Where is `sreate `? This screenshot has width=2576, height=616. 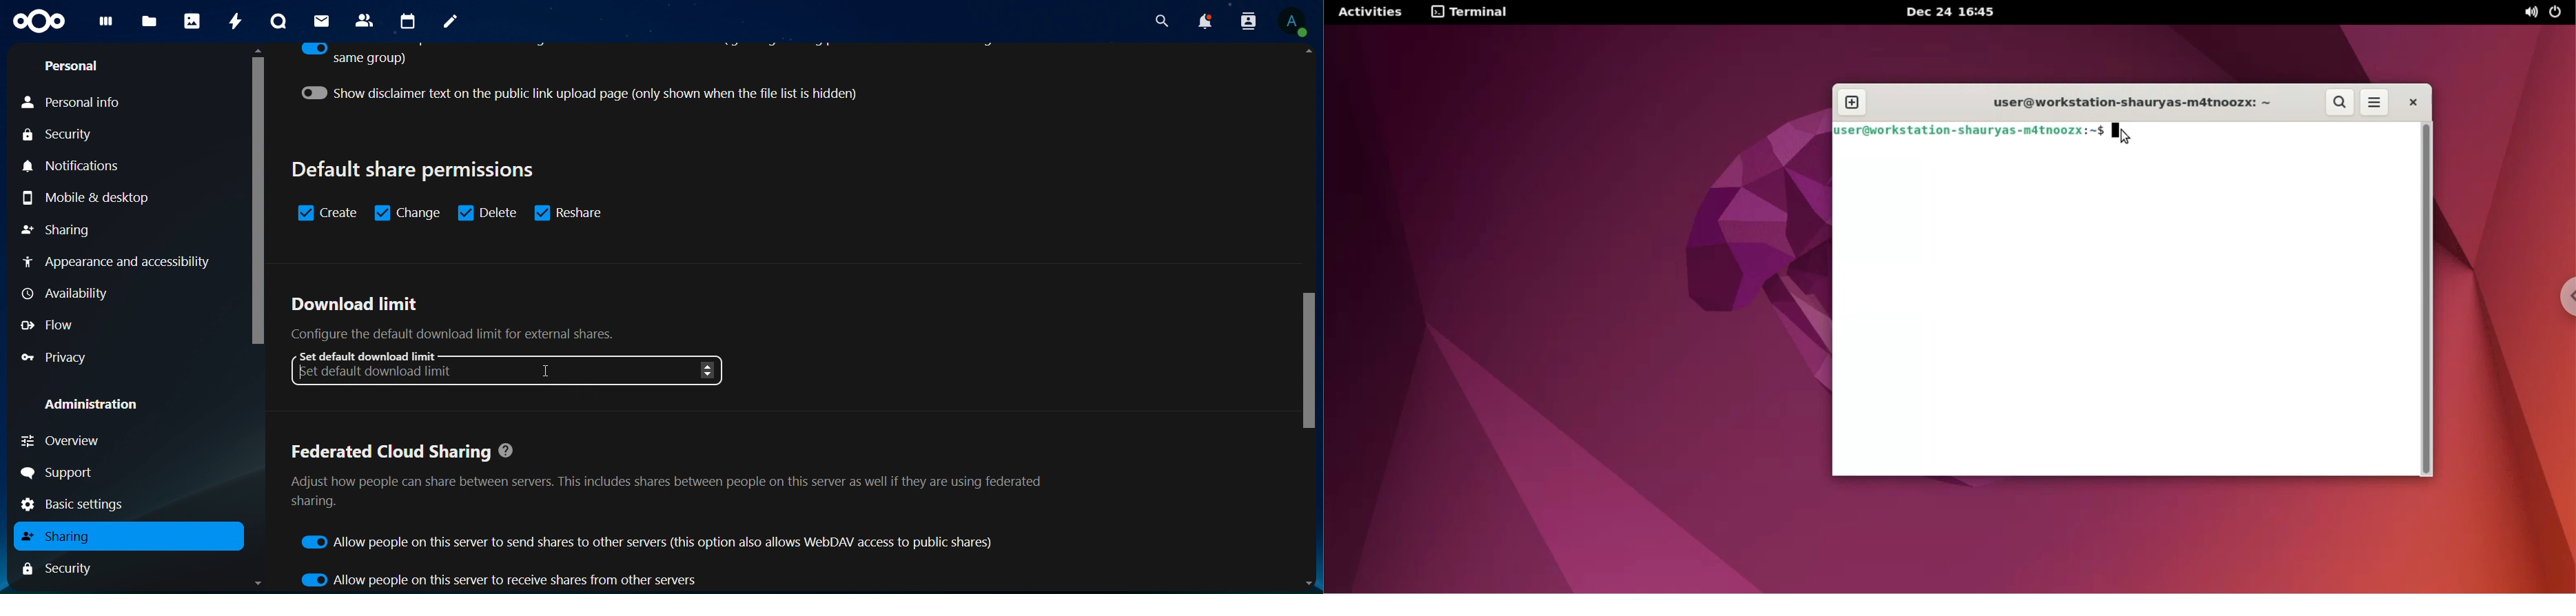 sreate  is located at coordinates (328, 213).